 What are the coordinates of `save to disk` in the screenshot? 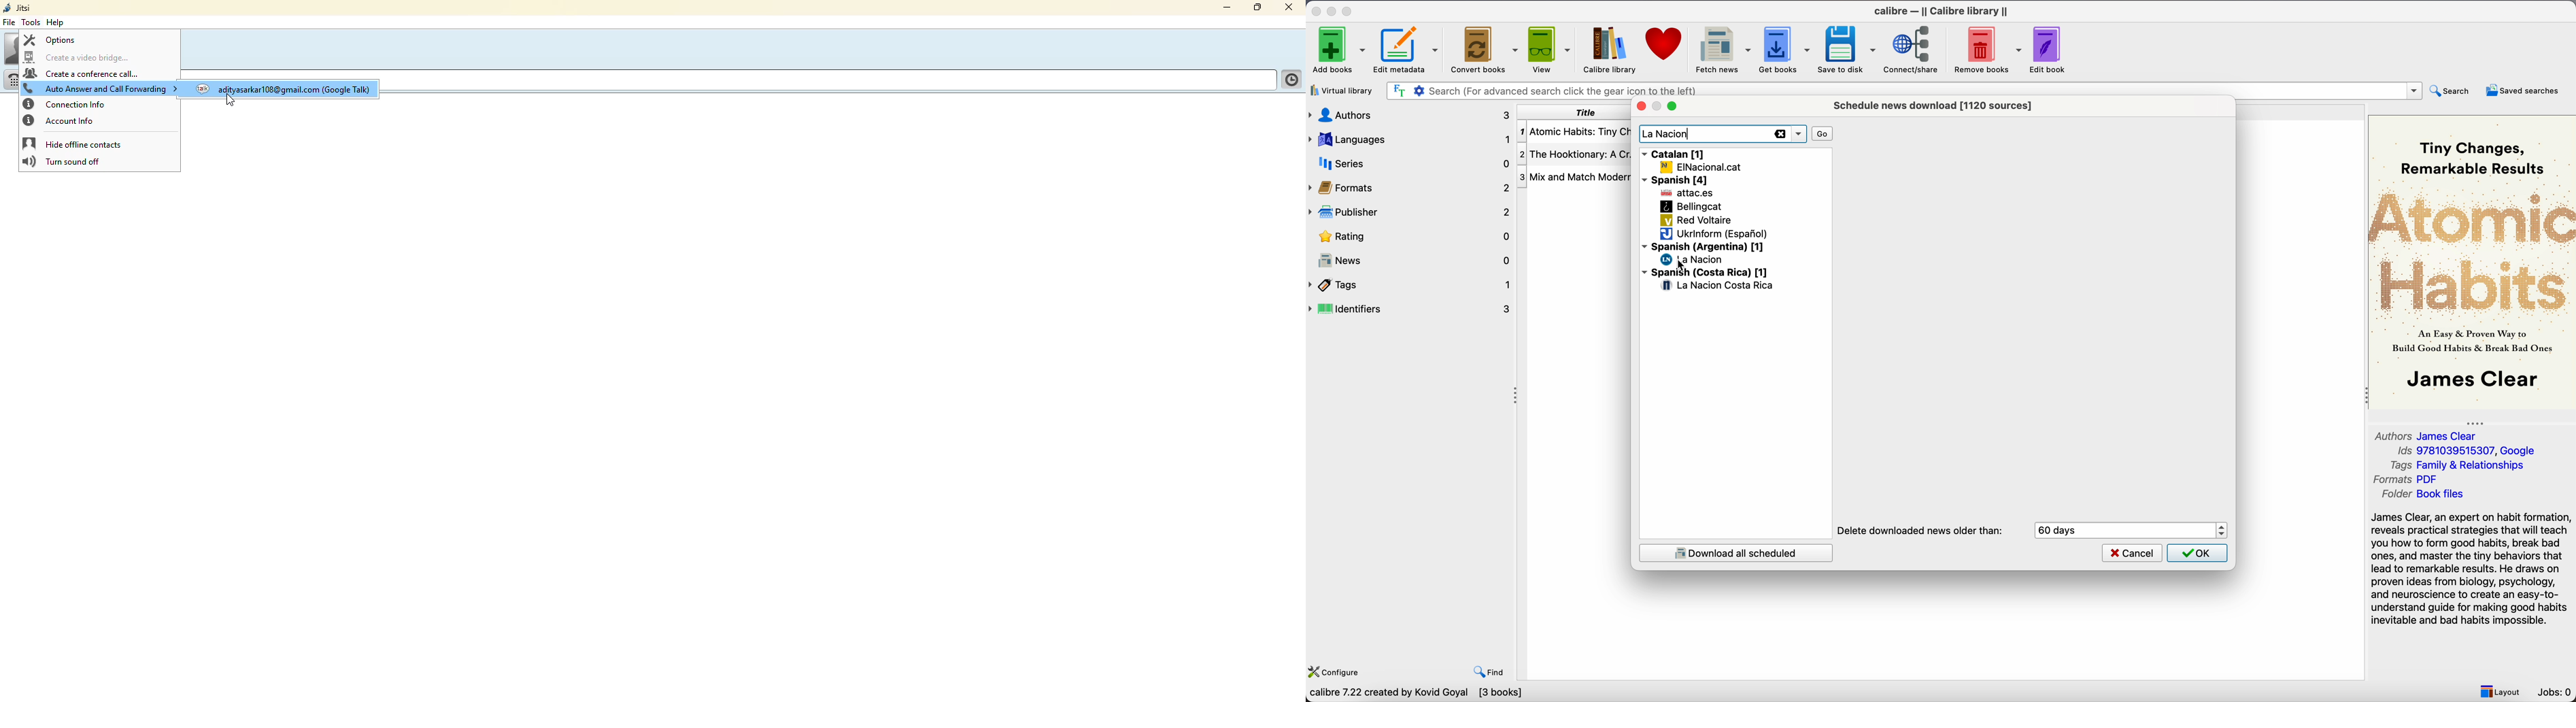 It's located at (1847, 49).